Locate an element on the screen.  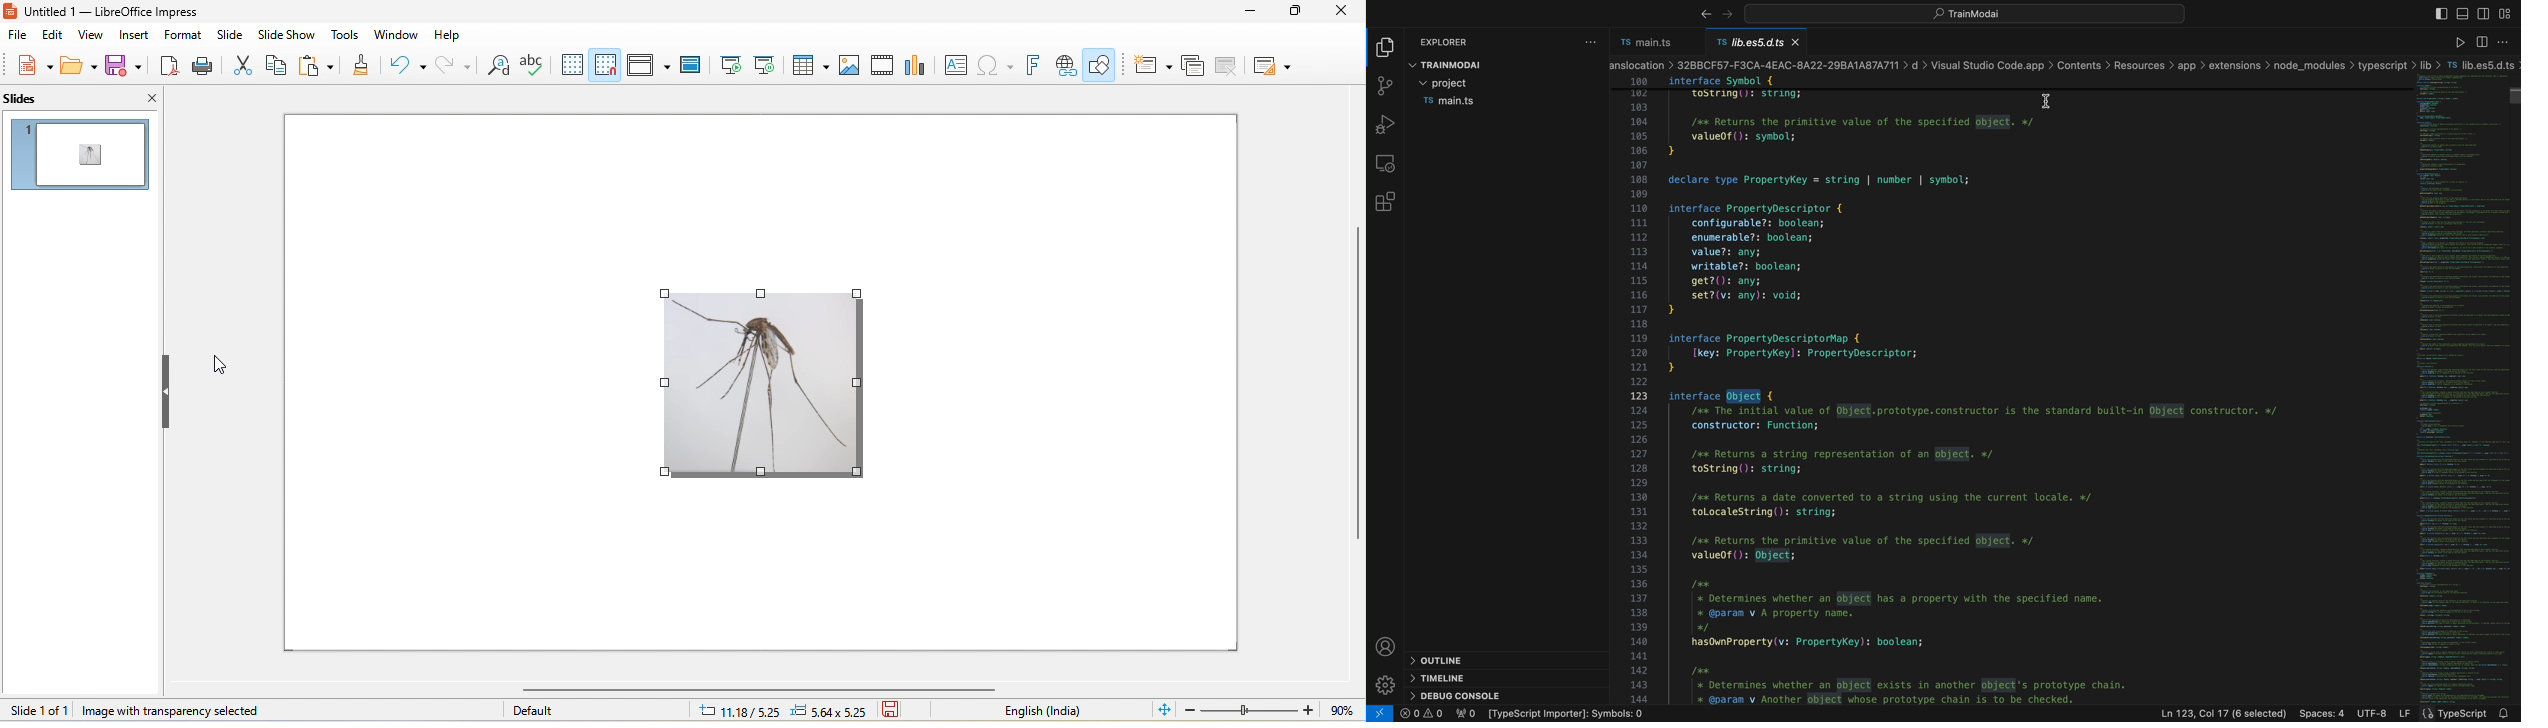
english is located at coordinates (1058, 712).